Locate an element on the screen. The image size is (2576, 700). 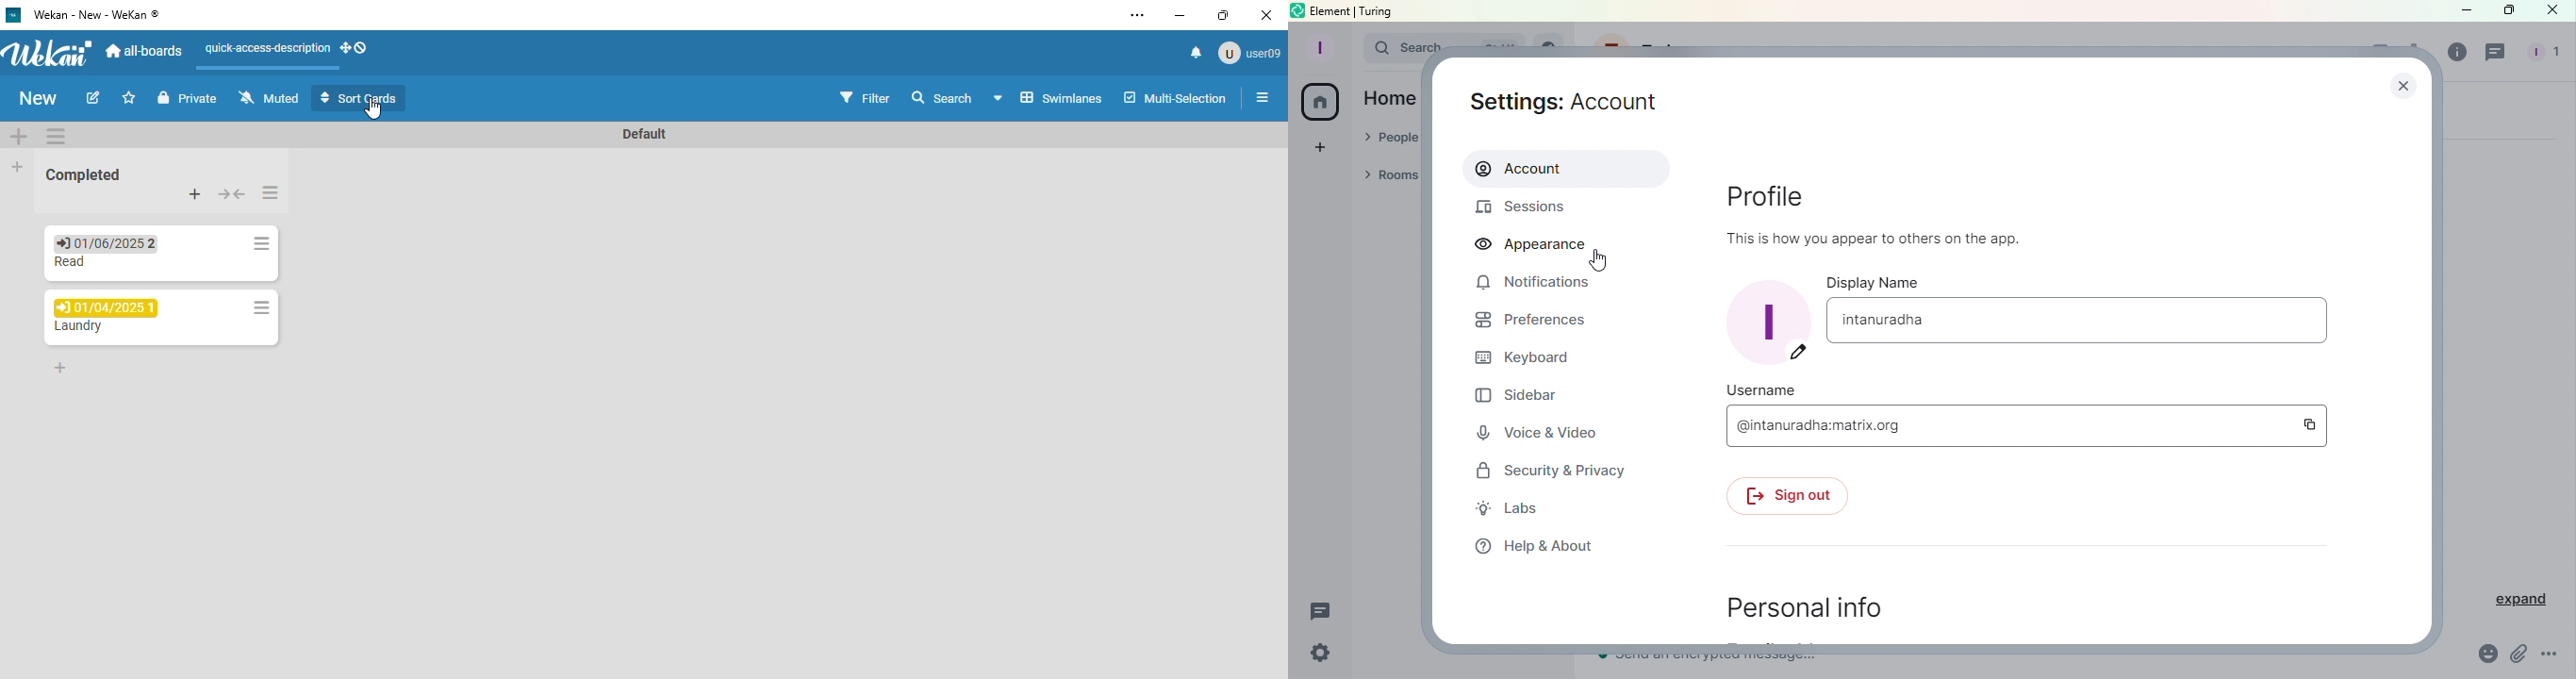
notifications is located at coordinates (1197, 53).